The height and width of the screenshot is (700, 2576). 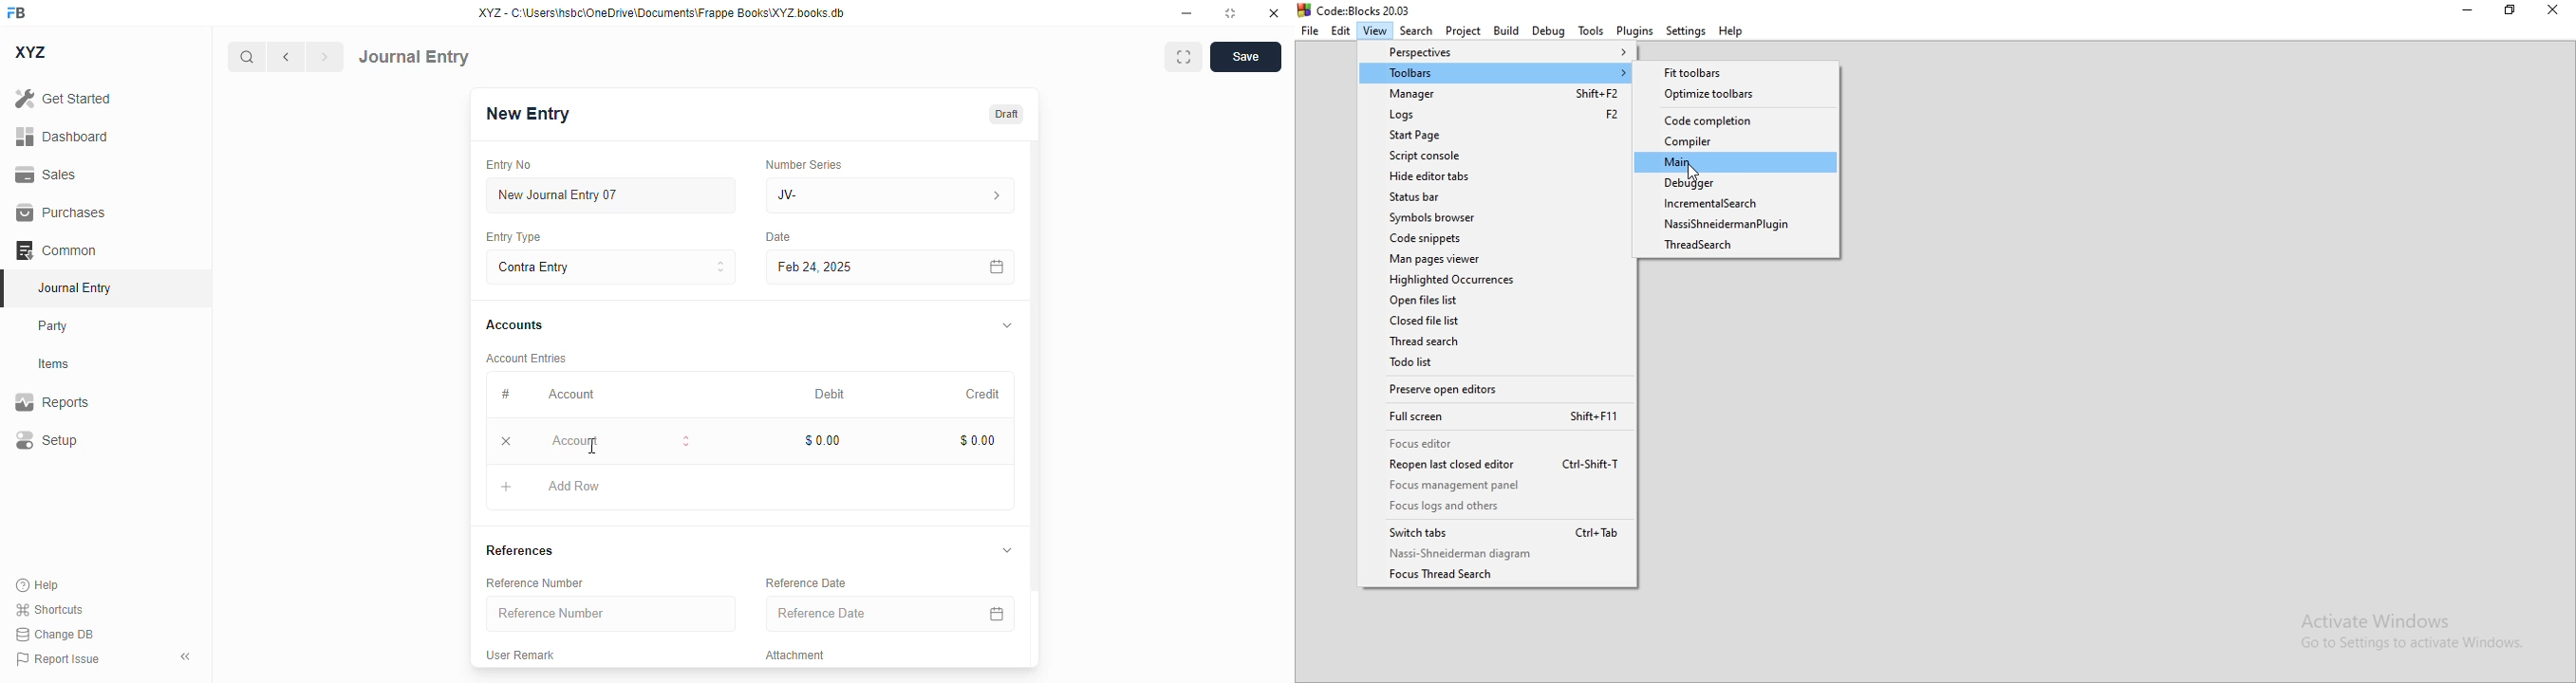 I want to click on contra entry , so click(x=610, y=266).